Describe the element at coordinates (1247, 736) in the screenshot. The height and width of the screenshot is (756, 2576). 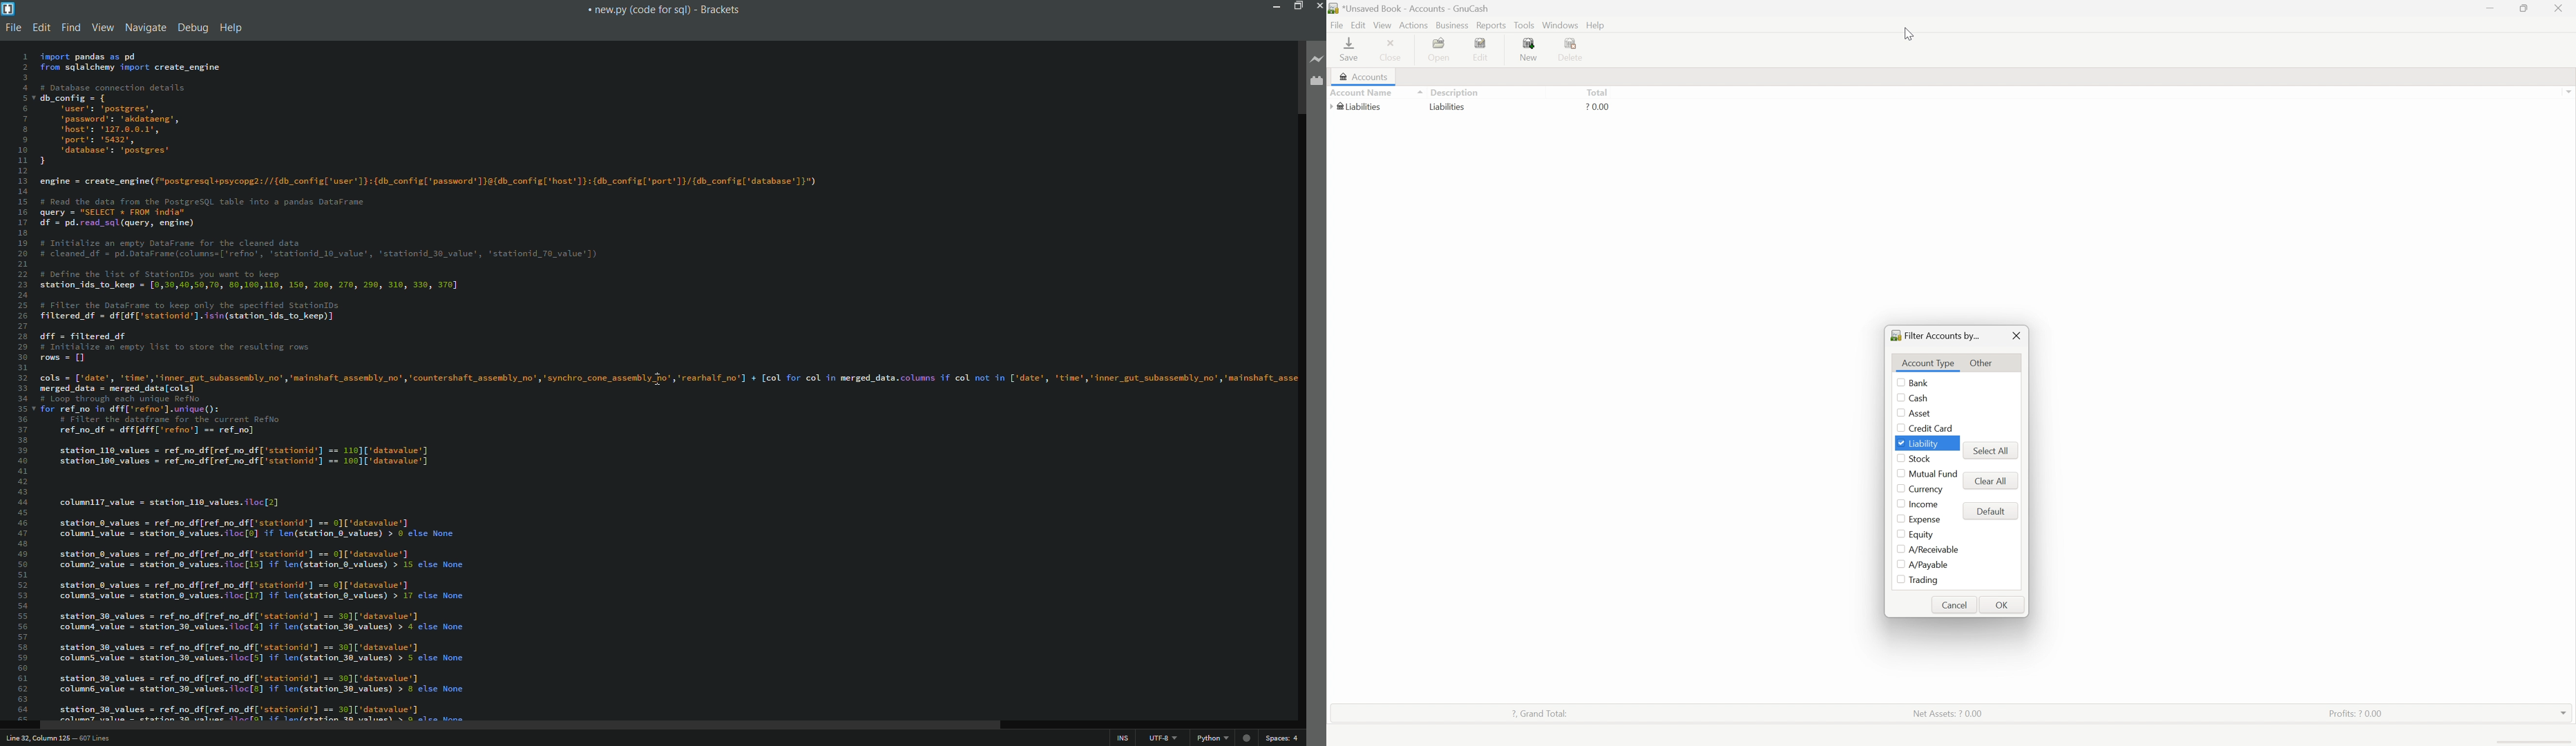
I see `web` at that location.